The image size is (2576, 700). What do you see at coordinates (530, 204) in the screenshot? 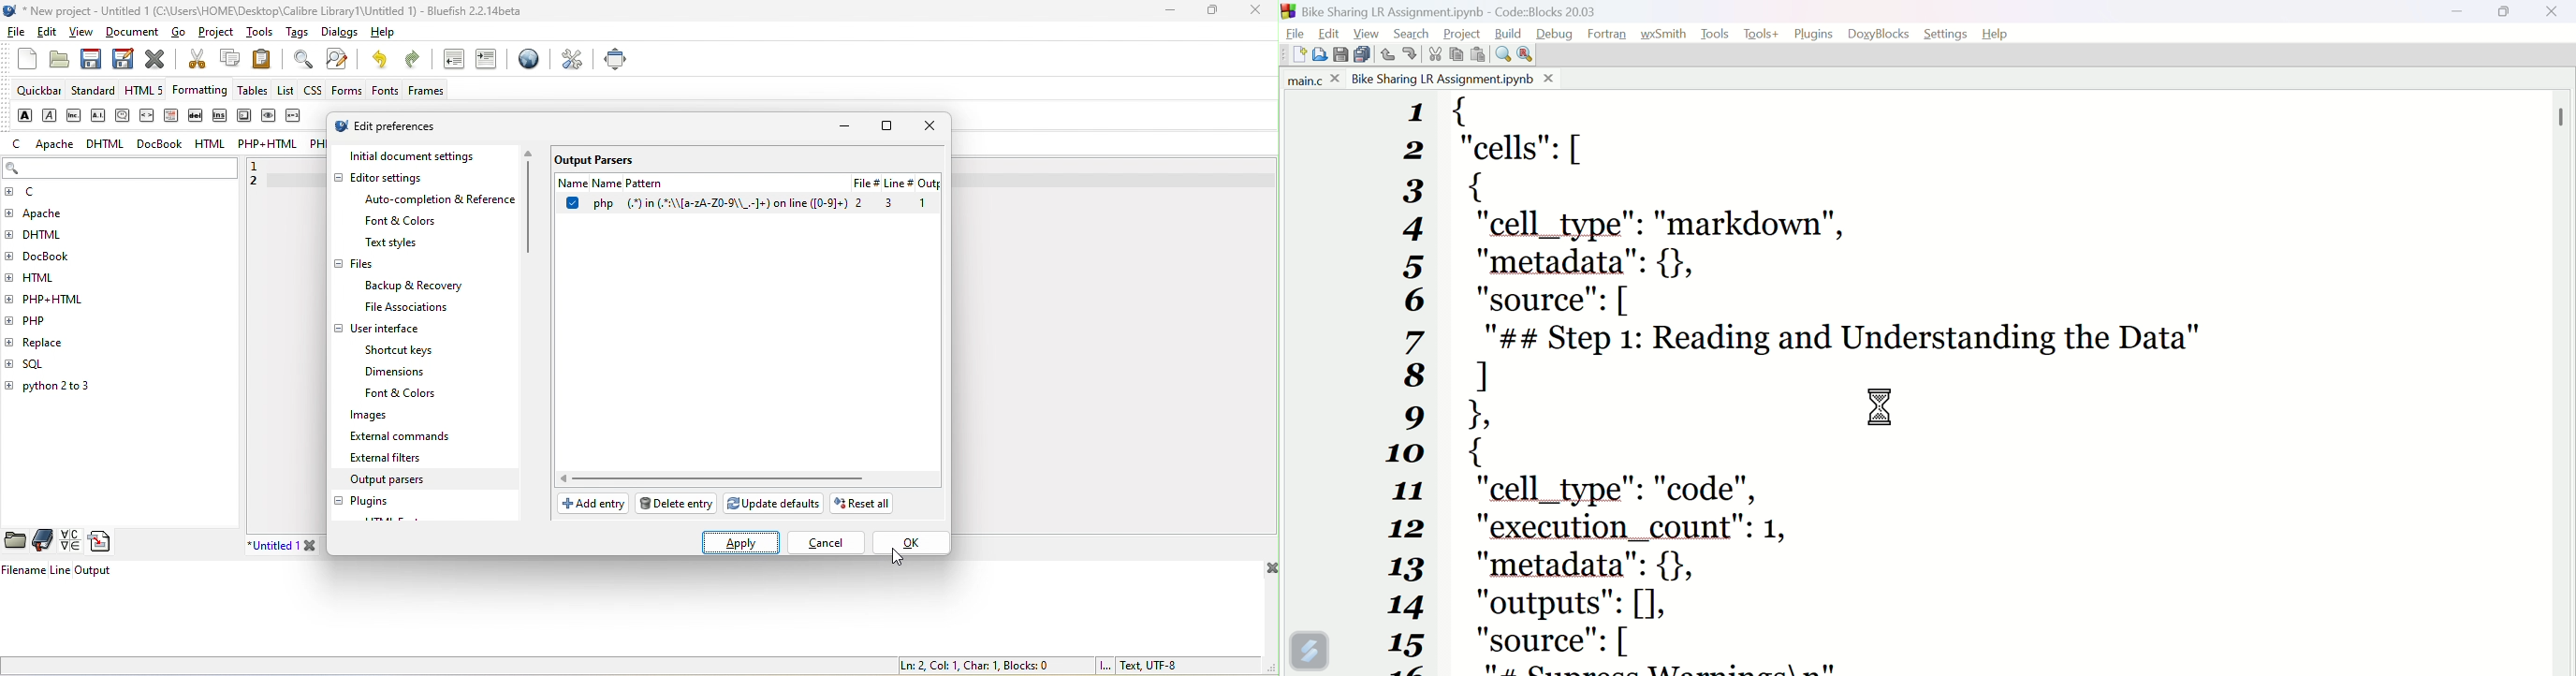
I see `vertical scroll bar` at bounding box center [530, 204].